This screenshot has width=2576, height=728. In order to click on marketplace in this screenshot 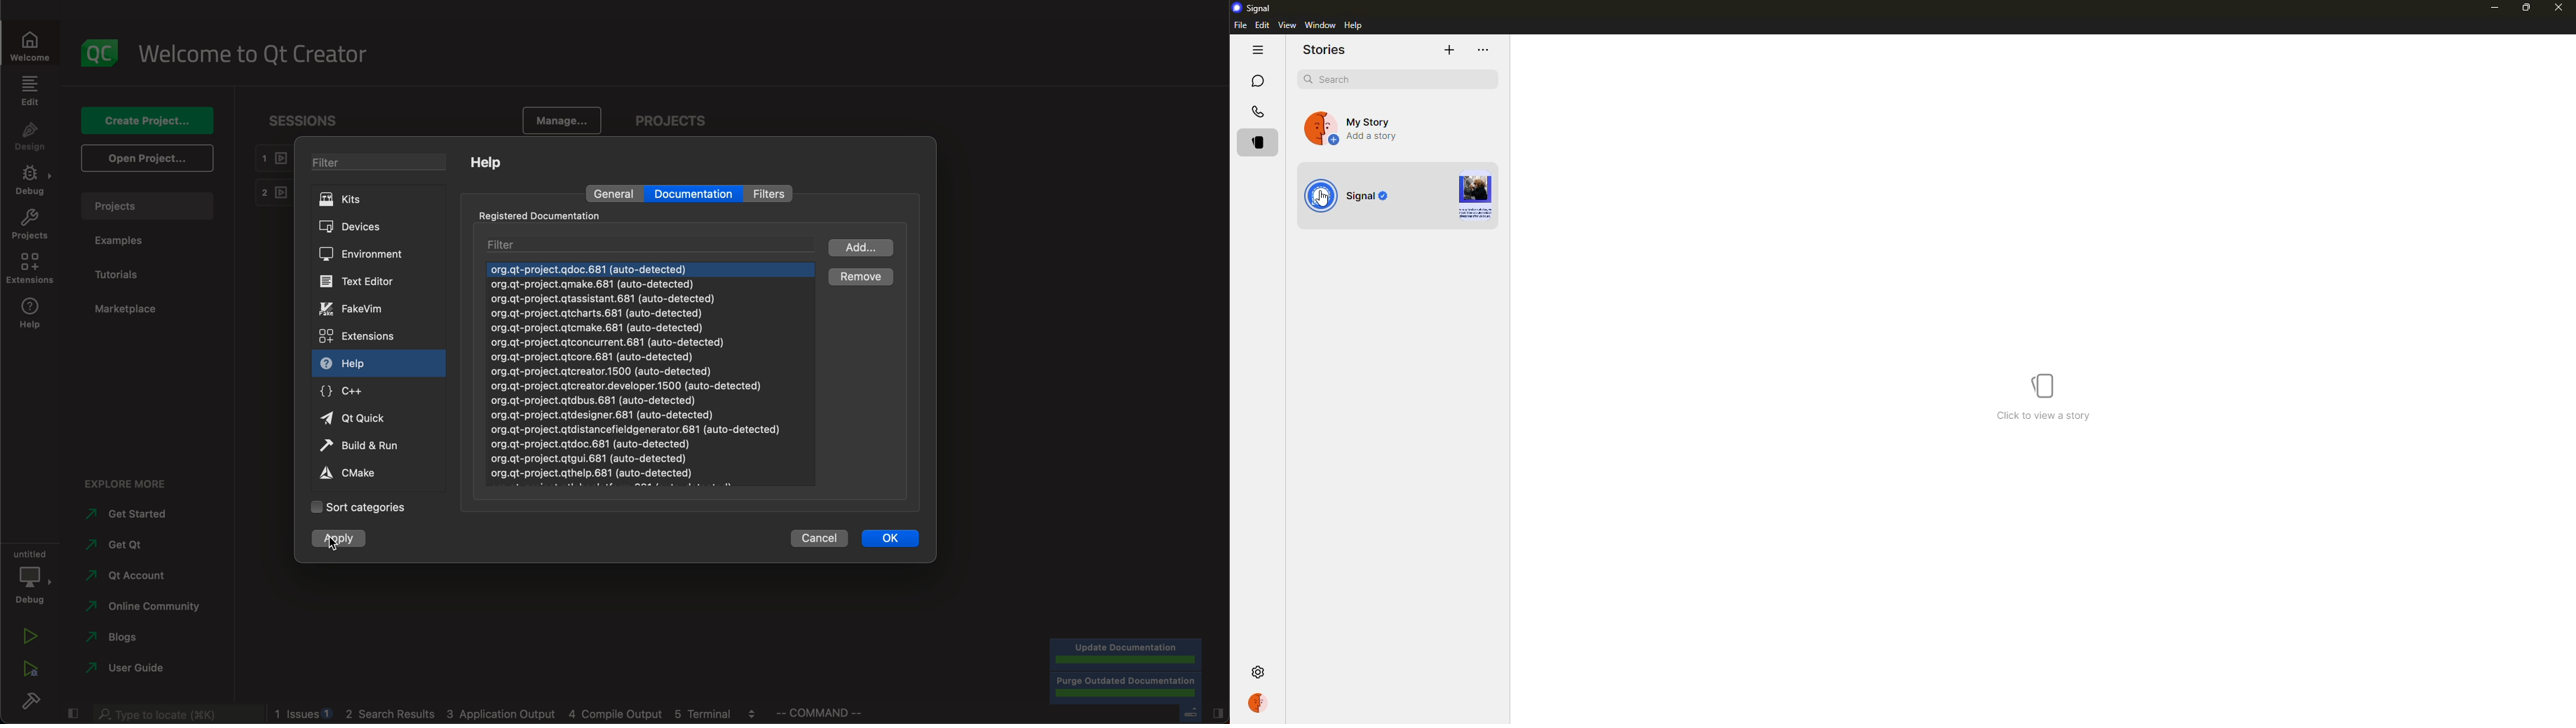, I will do `click(126, 310)`.